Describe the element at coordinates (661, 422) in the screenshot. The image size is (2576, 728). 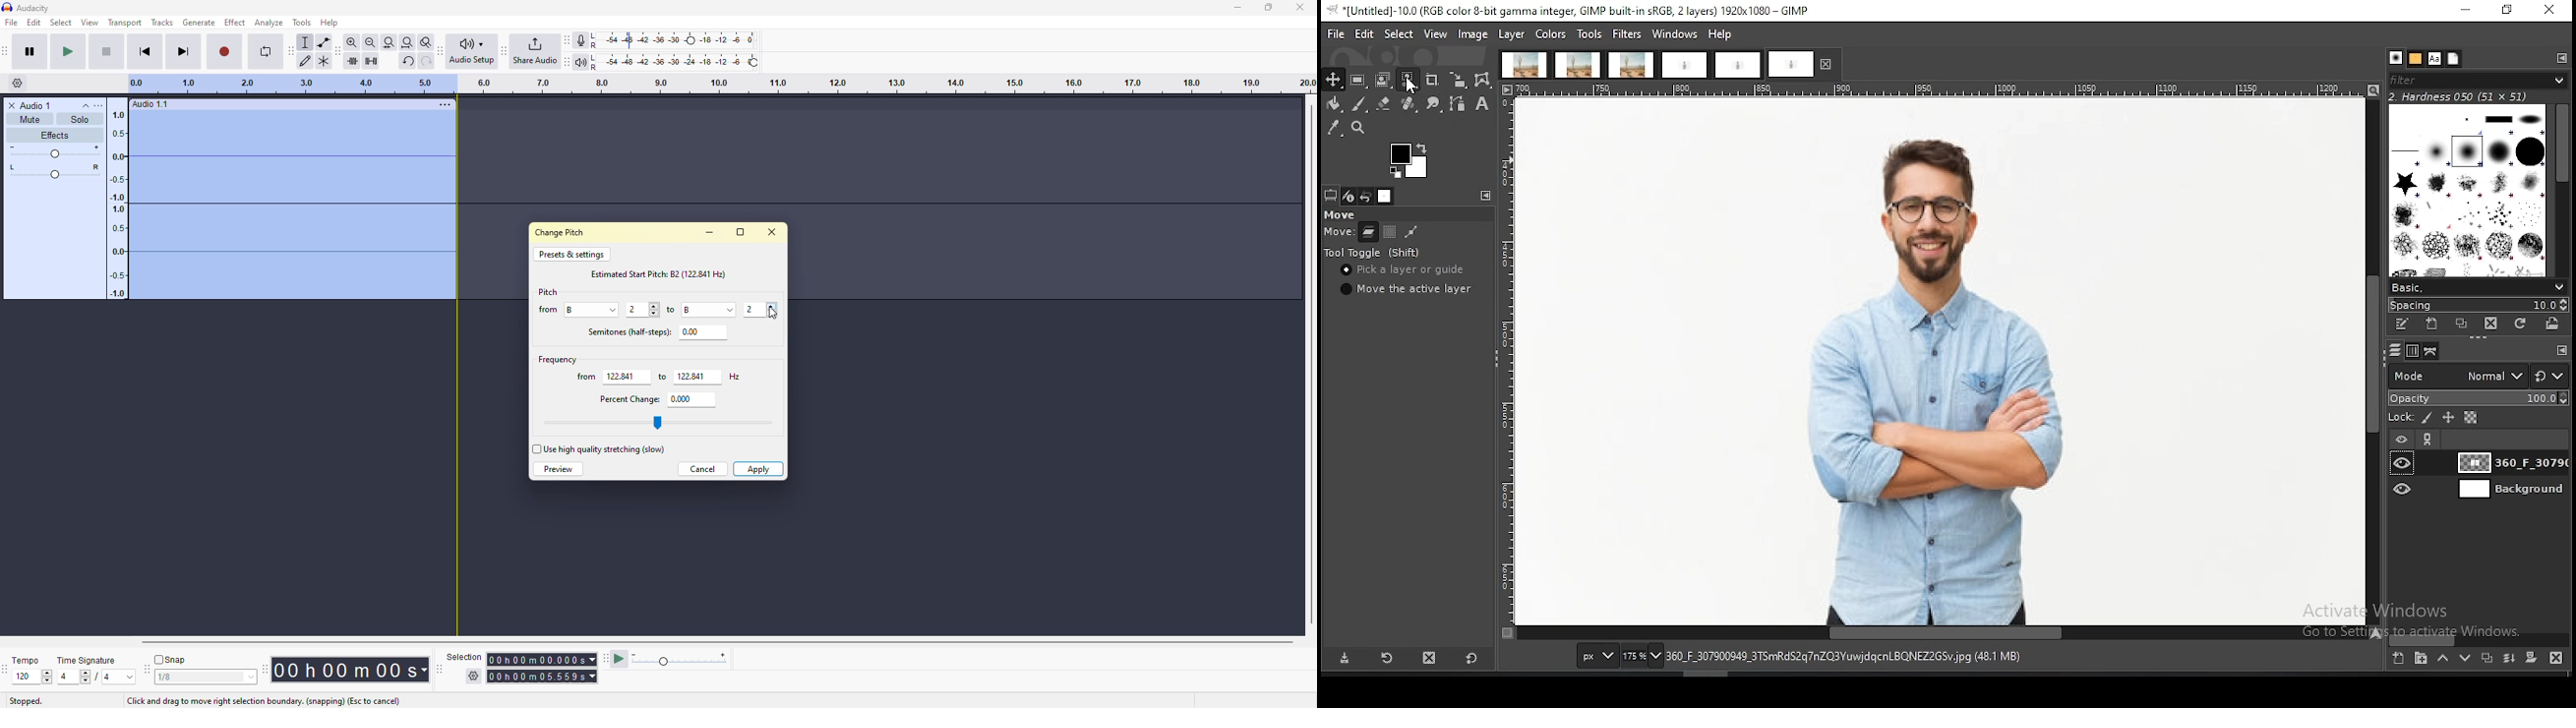
I see `adjust` at that location.